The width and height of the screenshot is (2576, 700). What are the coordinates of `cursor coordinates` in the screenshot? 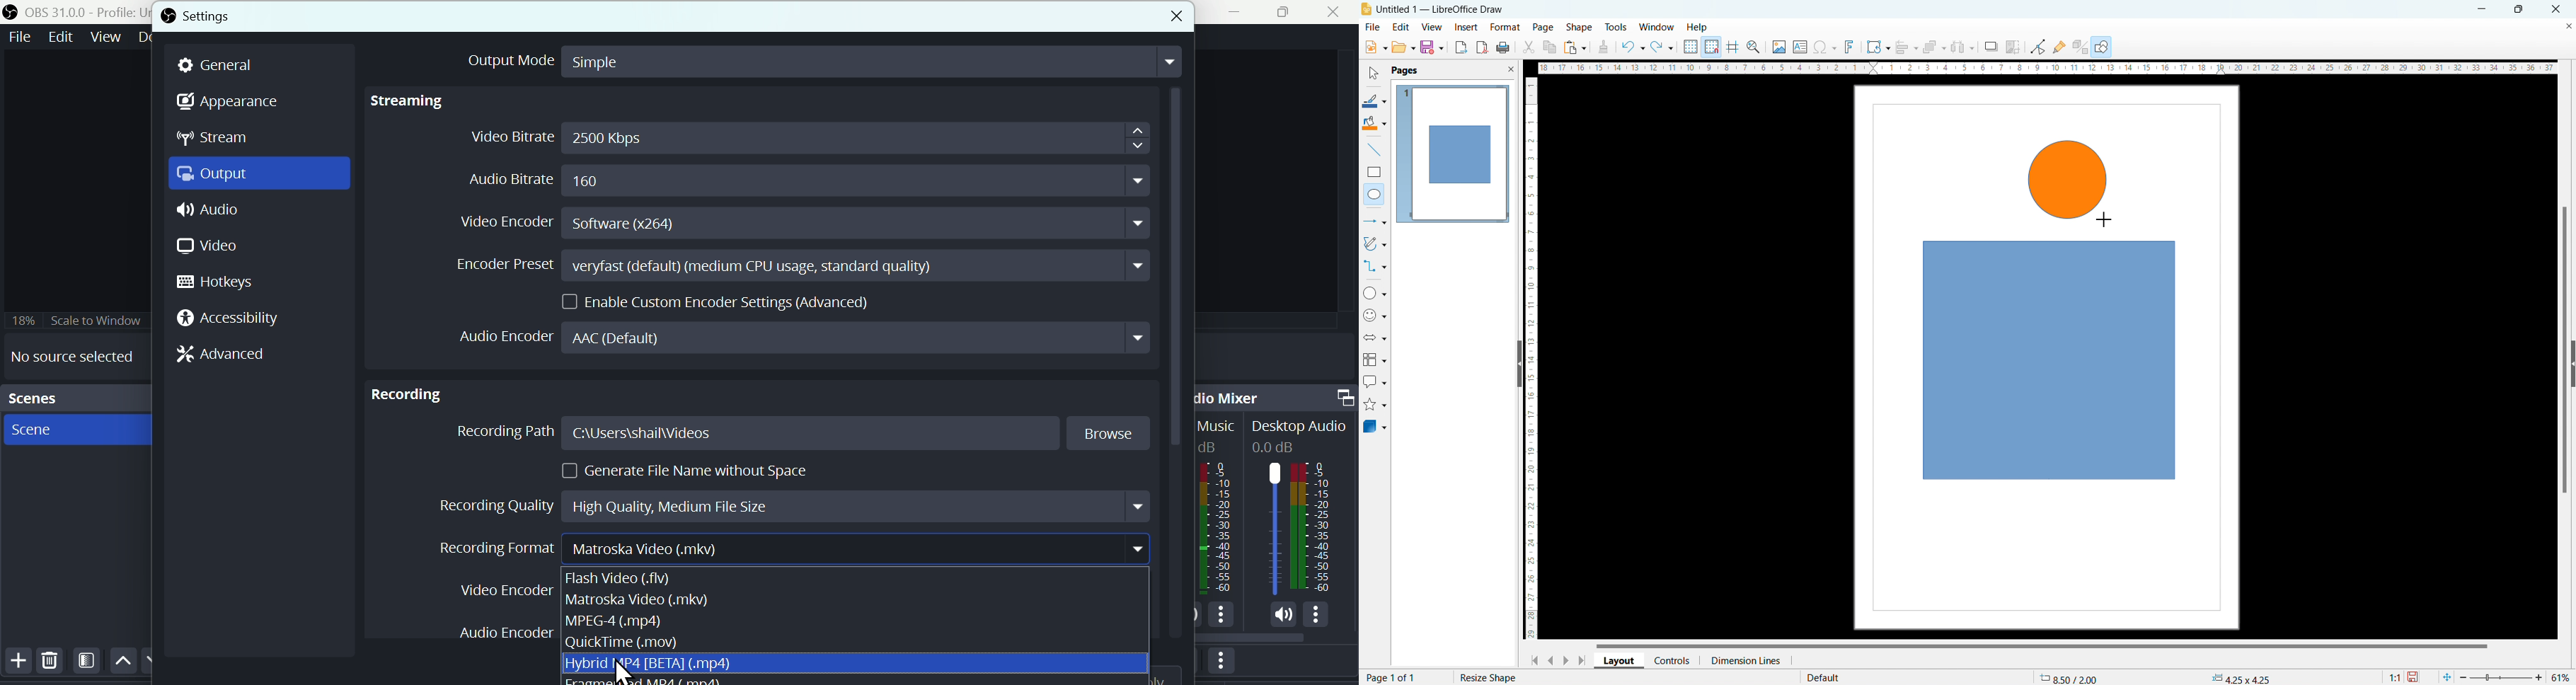 It's located at (2072, 676).